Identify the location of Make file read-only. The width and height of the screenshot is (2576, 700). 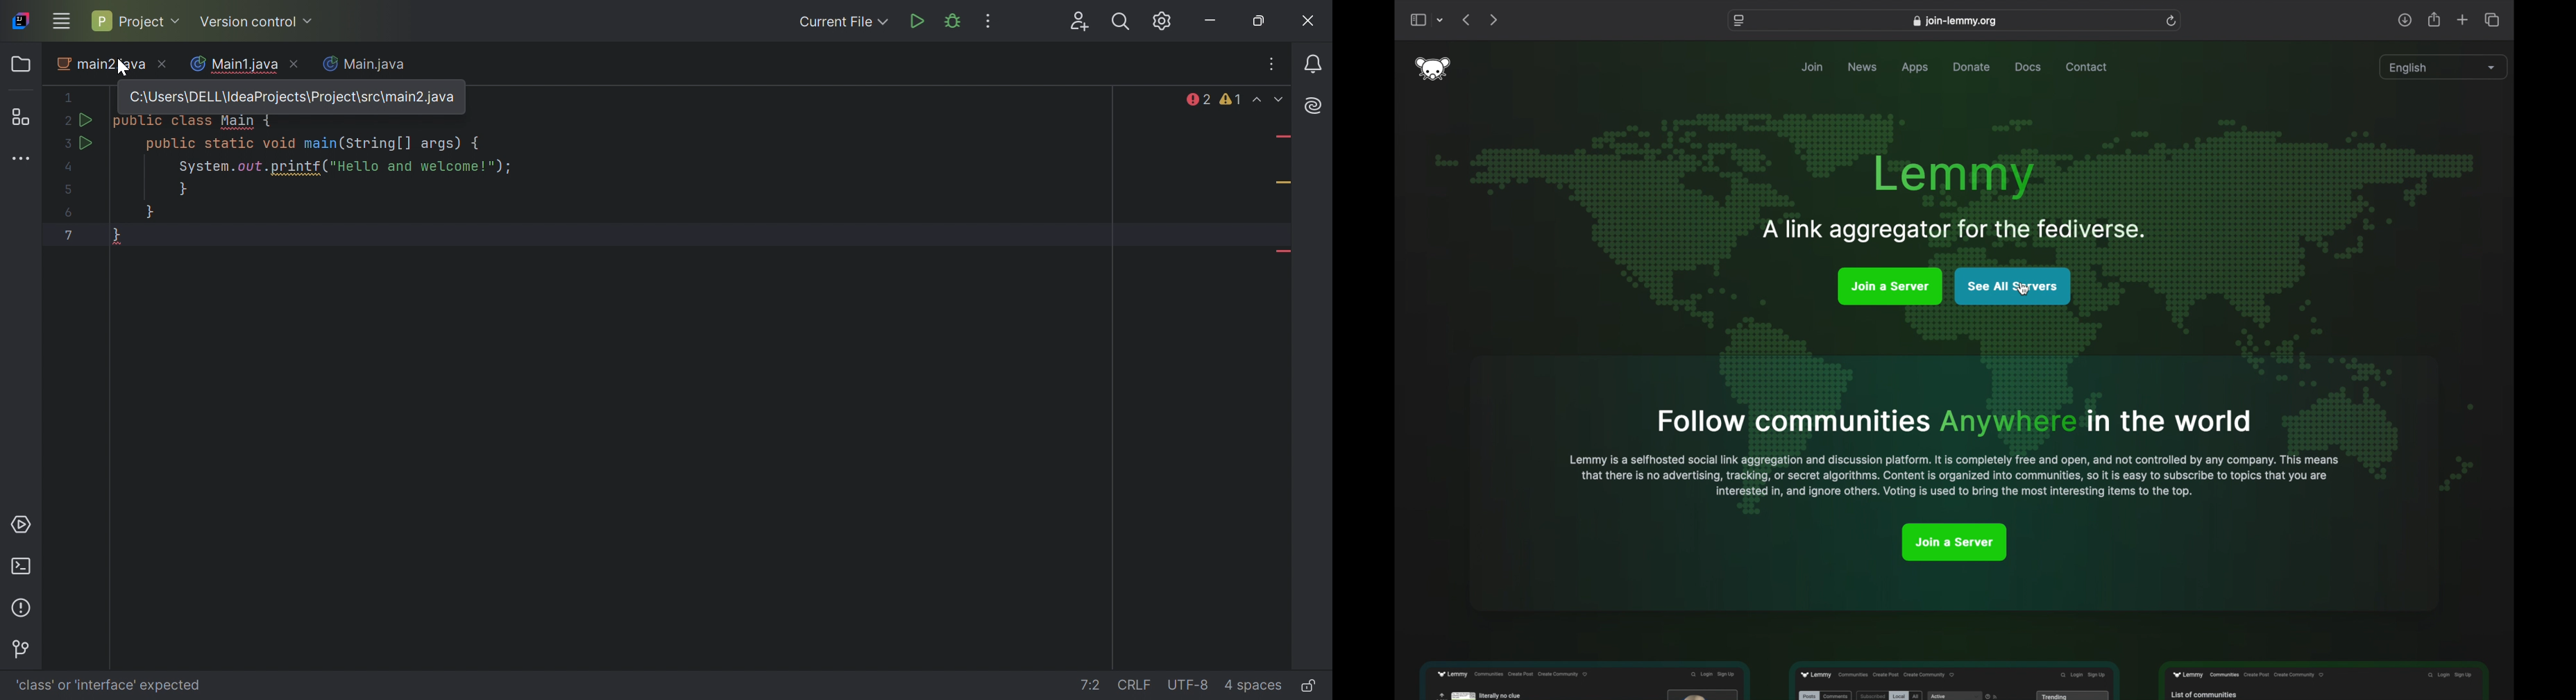
(1307, 685).